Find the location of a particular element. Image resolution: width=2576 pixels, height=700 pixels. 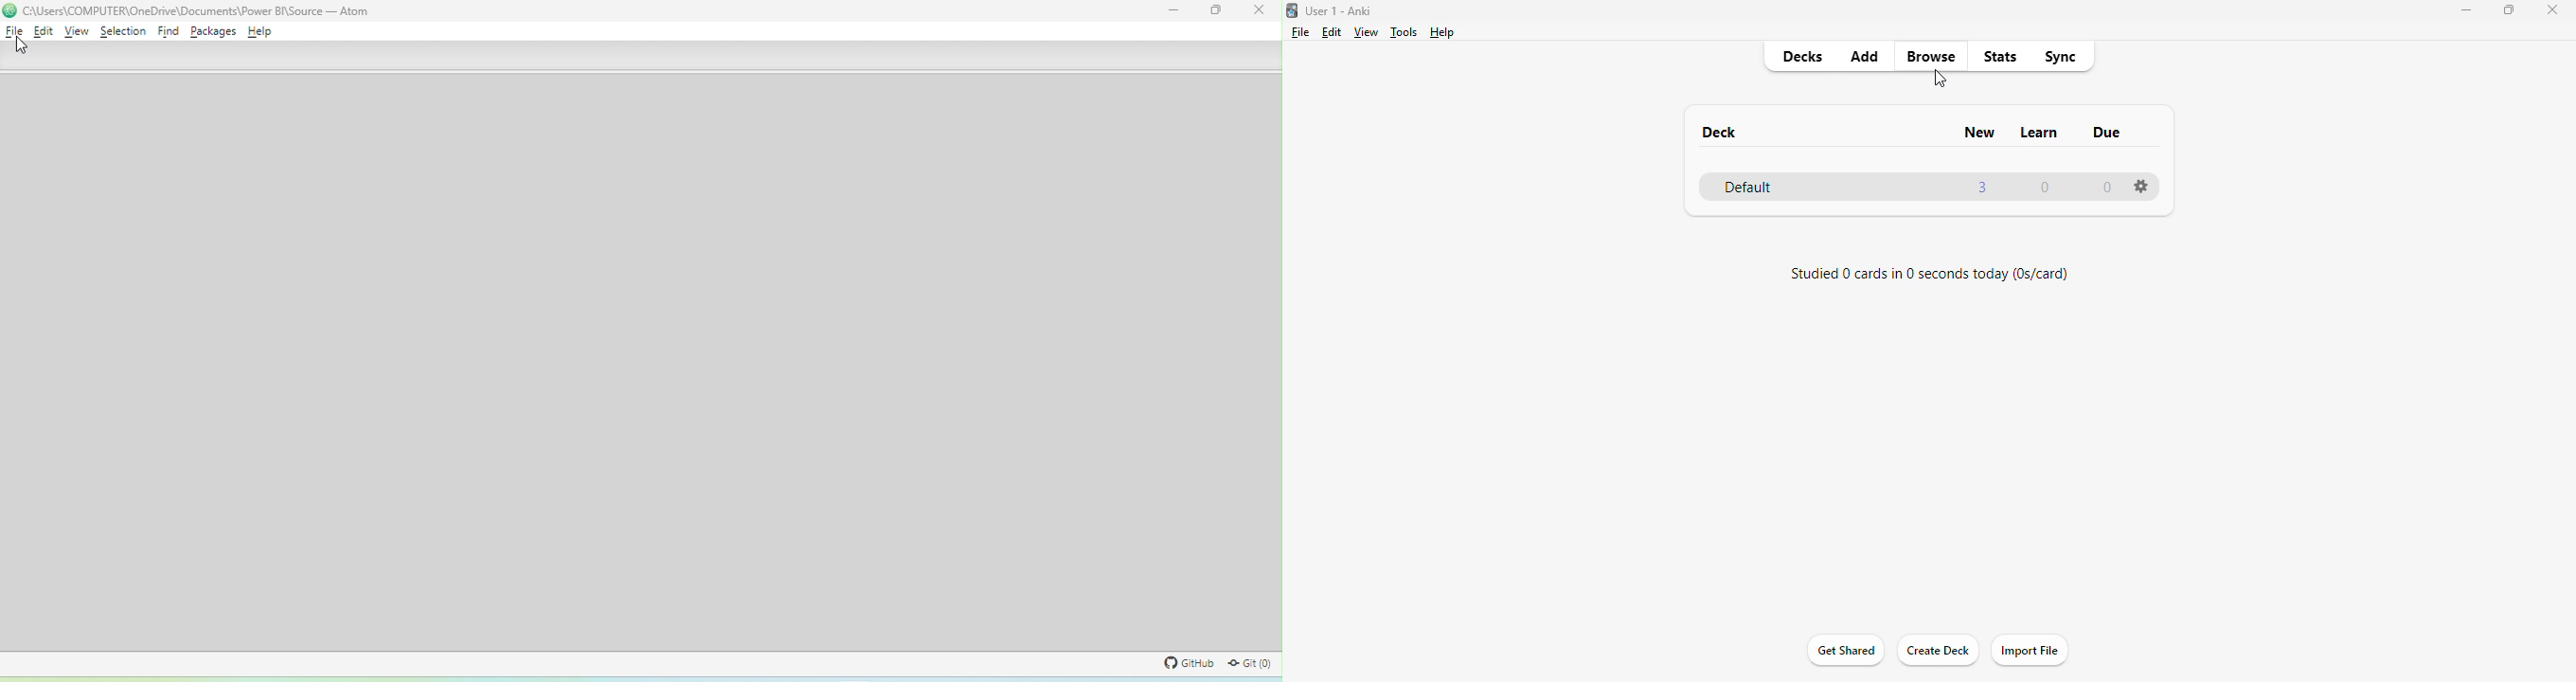

default is located at coordinates (1747, 188).